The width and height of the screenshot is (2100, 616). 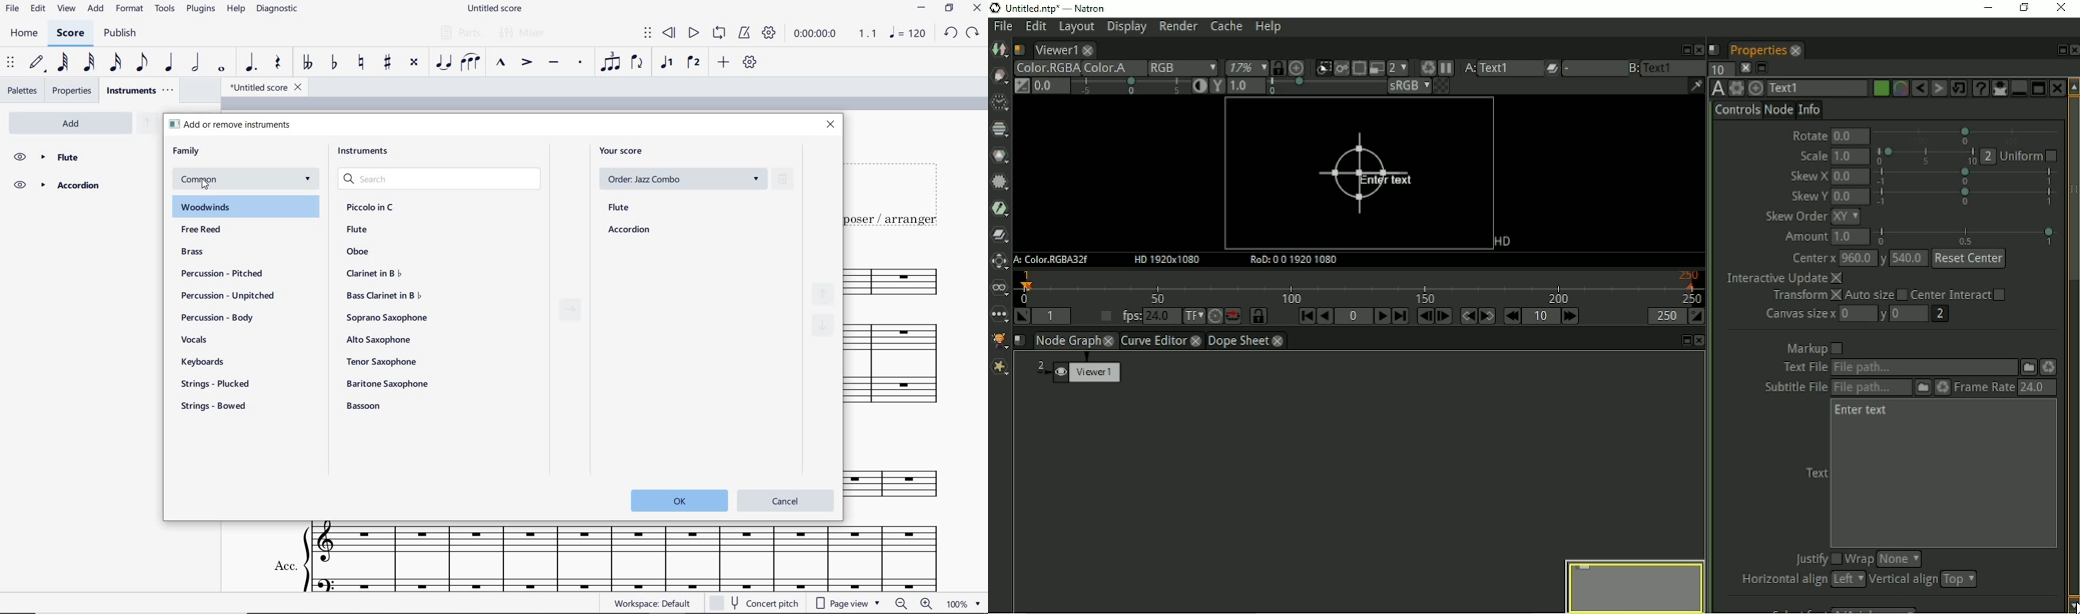 I want to click on tie, so click(x=445, y=62).